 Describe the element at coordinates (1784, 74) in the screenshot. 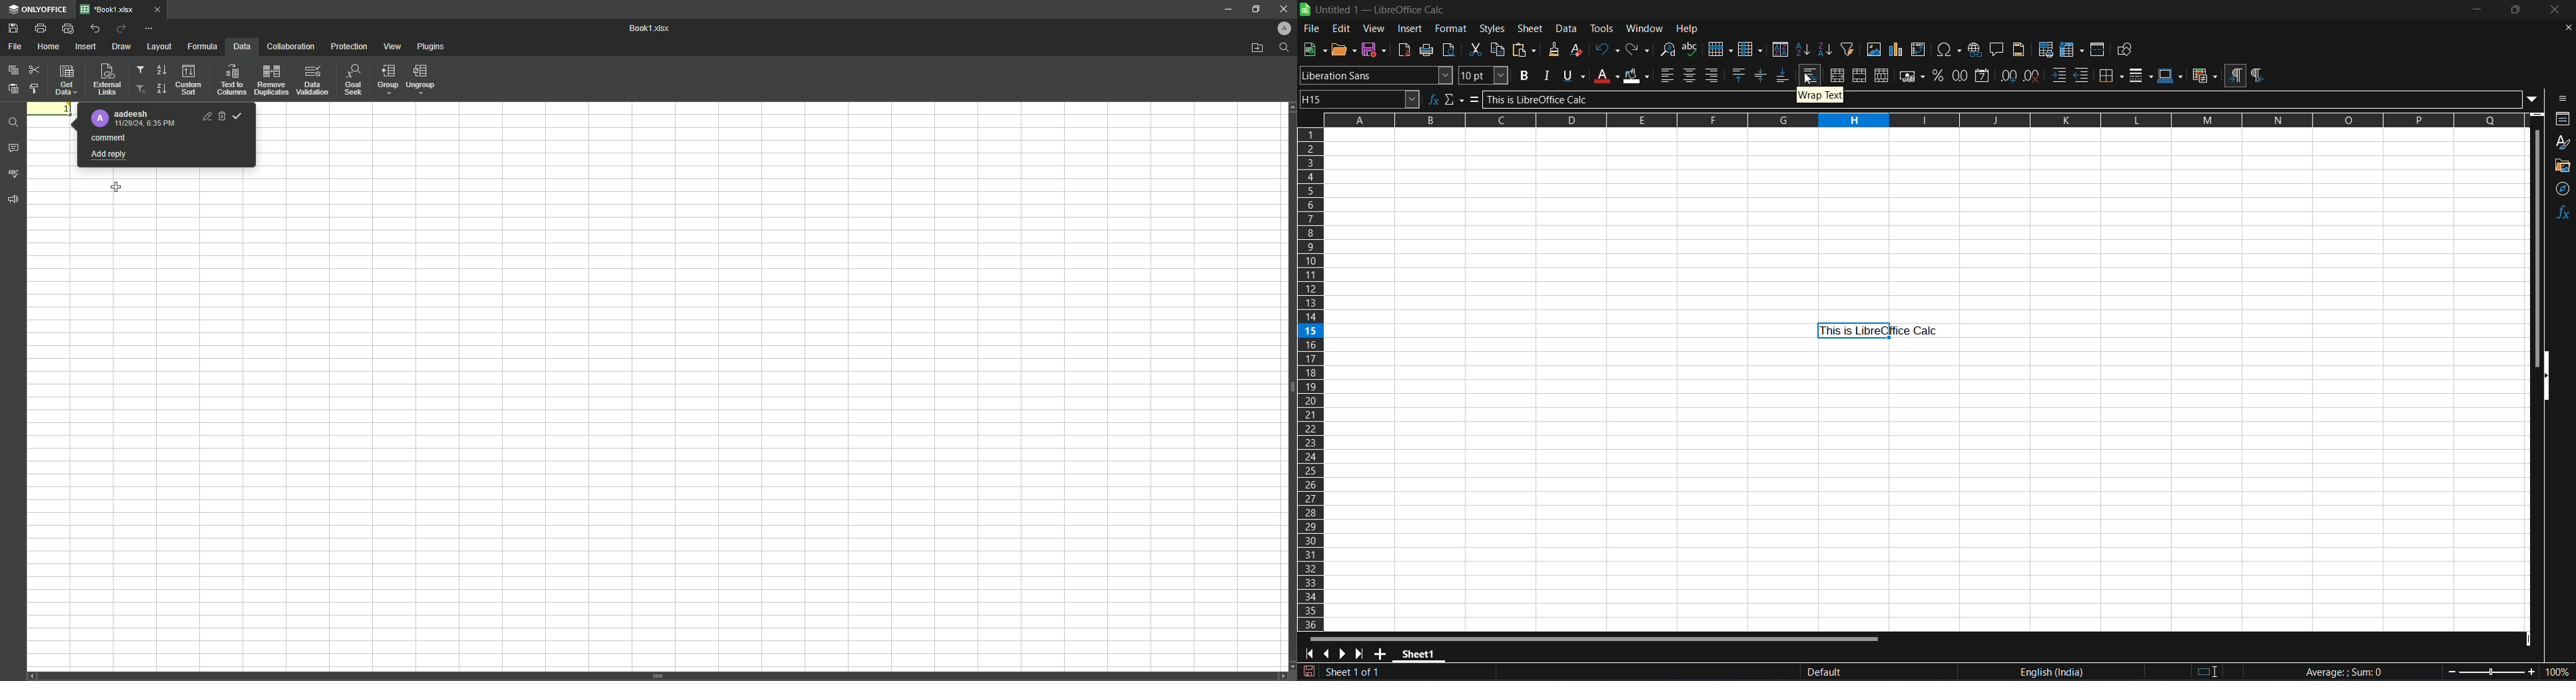

I see `align bottom` at that location.